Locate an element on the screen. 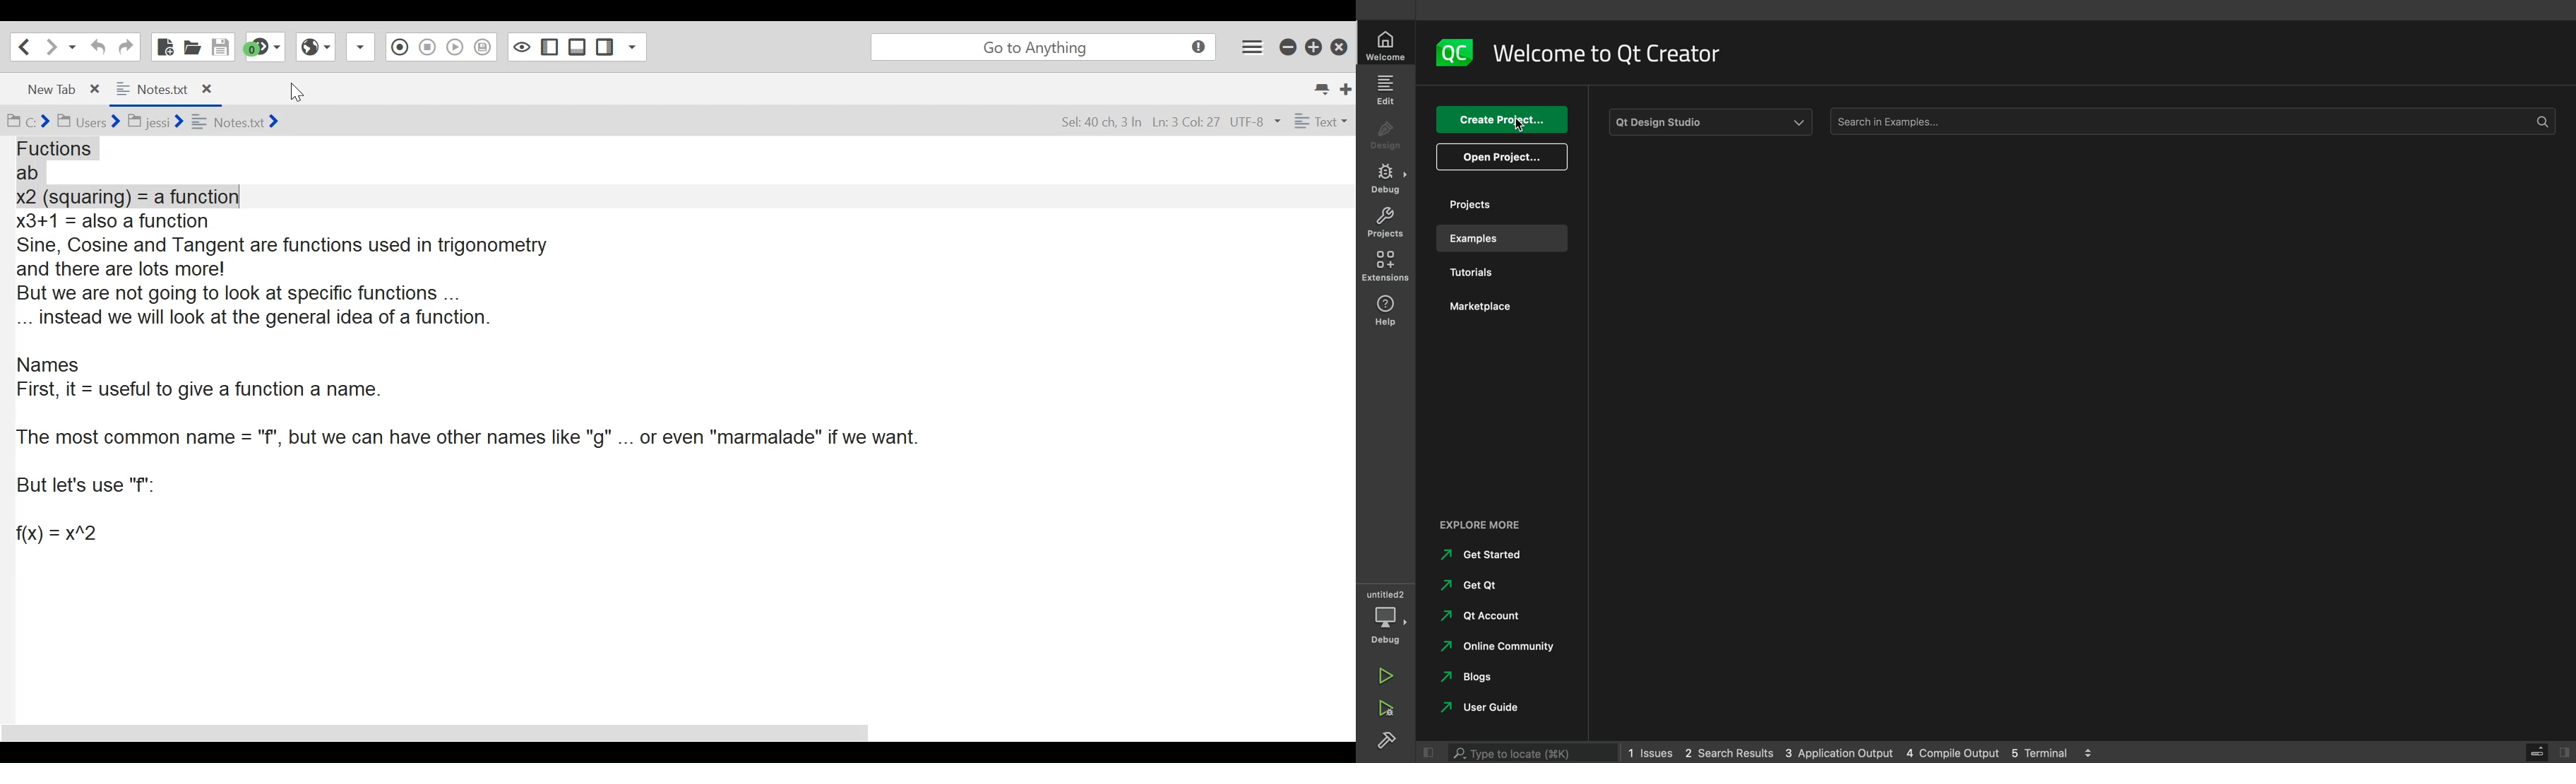 Image resolution: width=2576 pixels, height=784 pixels. 2 search results is located at coordinates (1731, 753).